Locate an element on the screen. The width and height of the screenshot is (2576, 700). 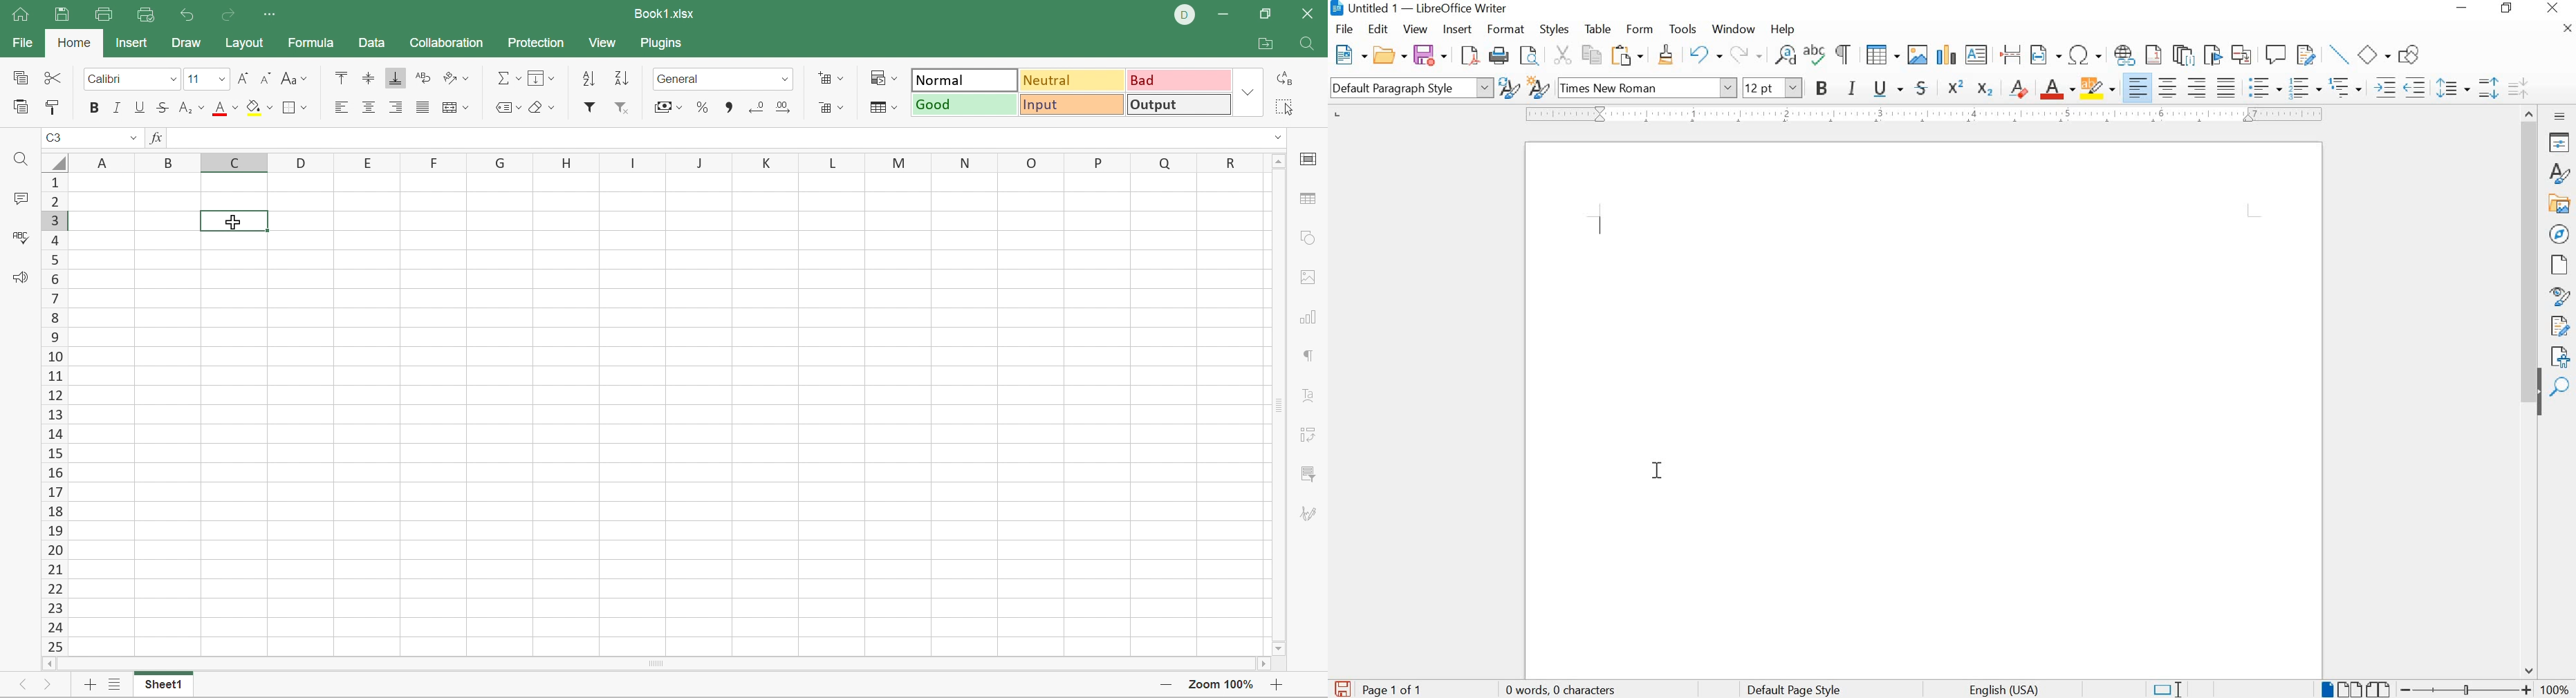
Save is located at coordinates (64, 15).